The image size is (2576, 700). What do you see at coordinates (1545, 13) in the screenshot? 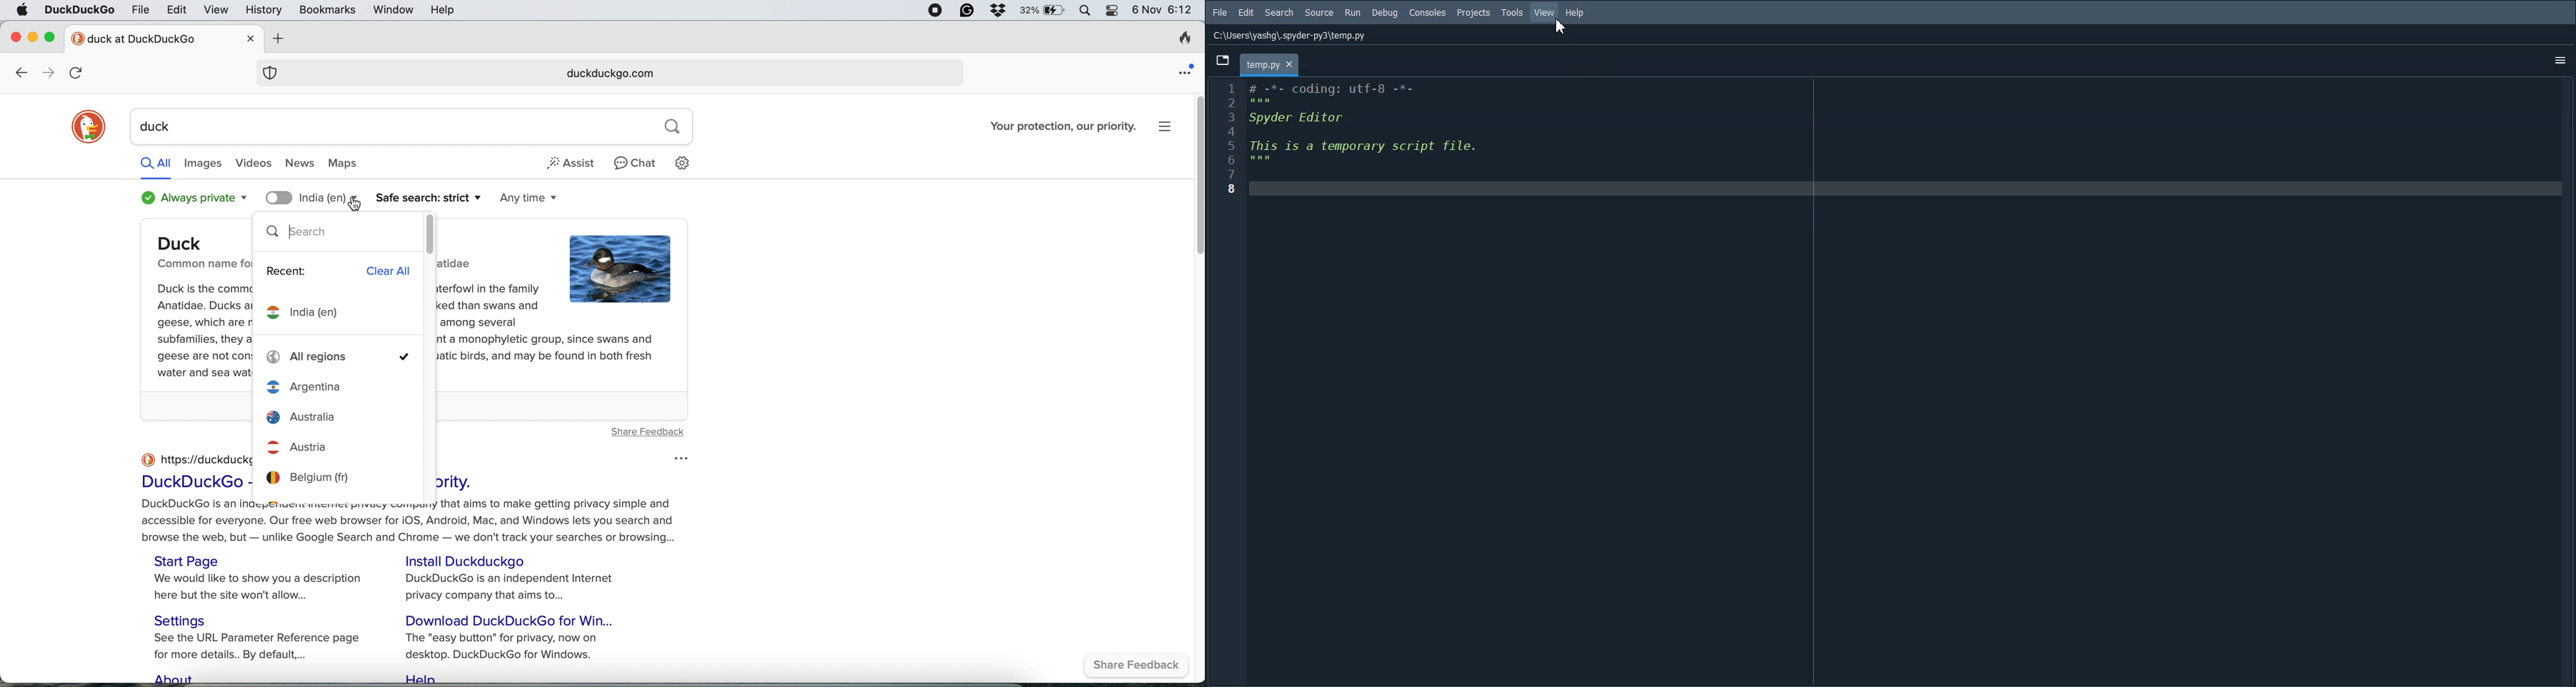
I see `View` at bounding box center [1545, 13].